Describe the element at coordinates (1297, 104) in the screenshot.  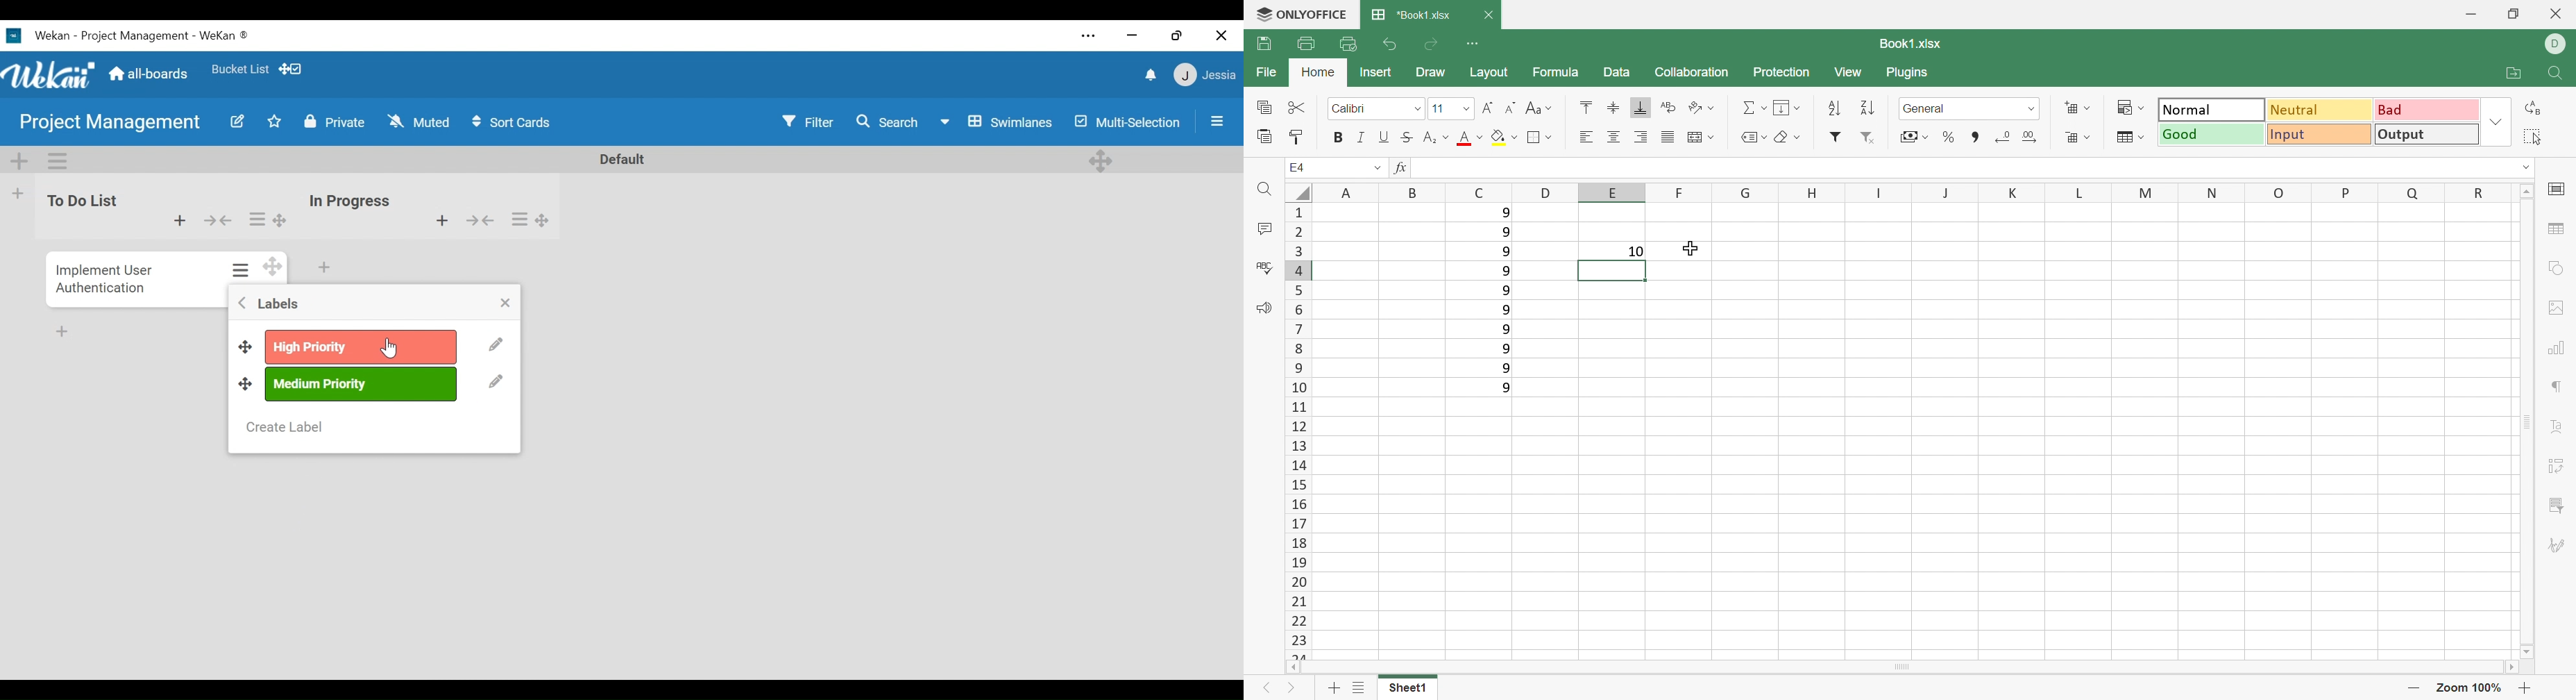
I see `Cut` at that location.